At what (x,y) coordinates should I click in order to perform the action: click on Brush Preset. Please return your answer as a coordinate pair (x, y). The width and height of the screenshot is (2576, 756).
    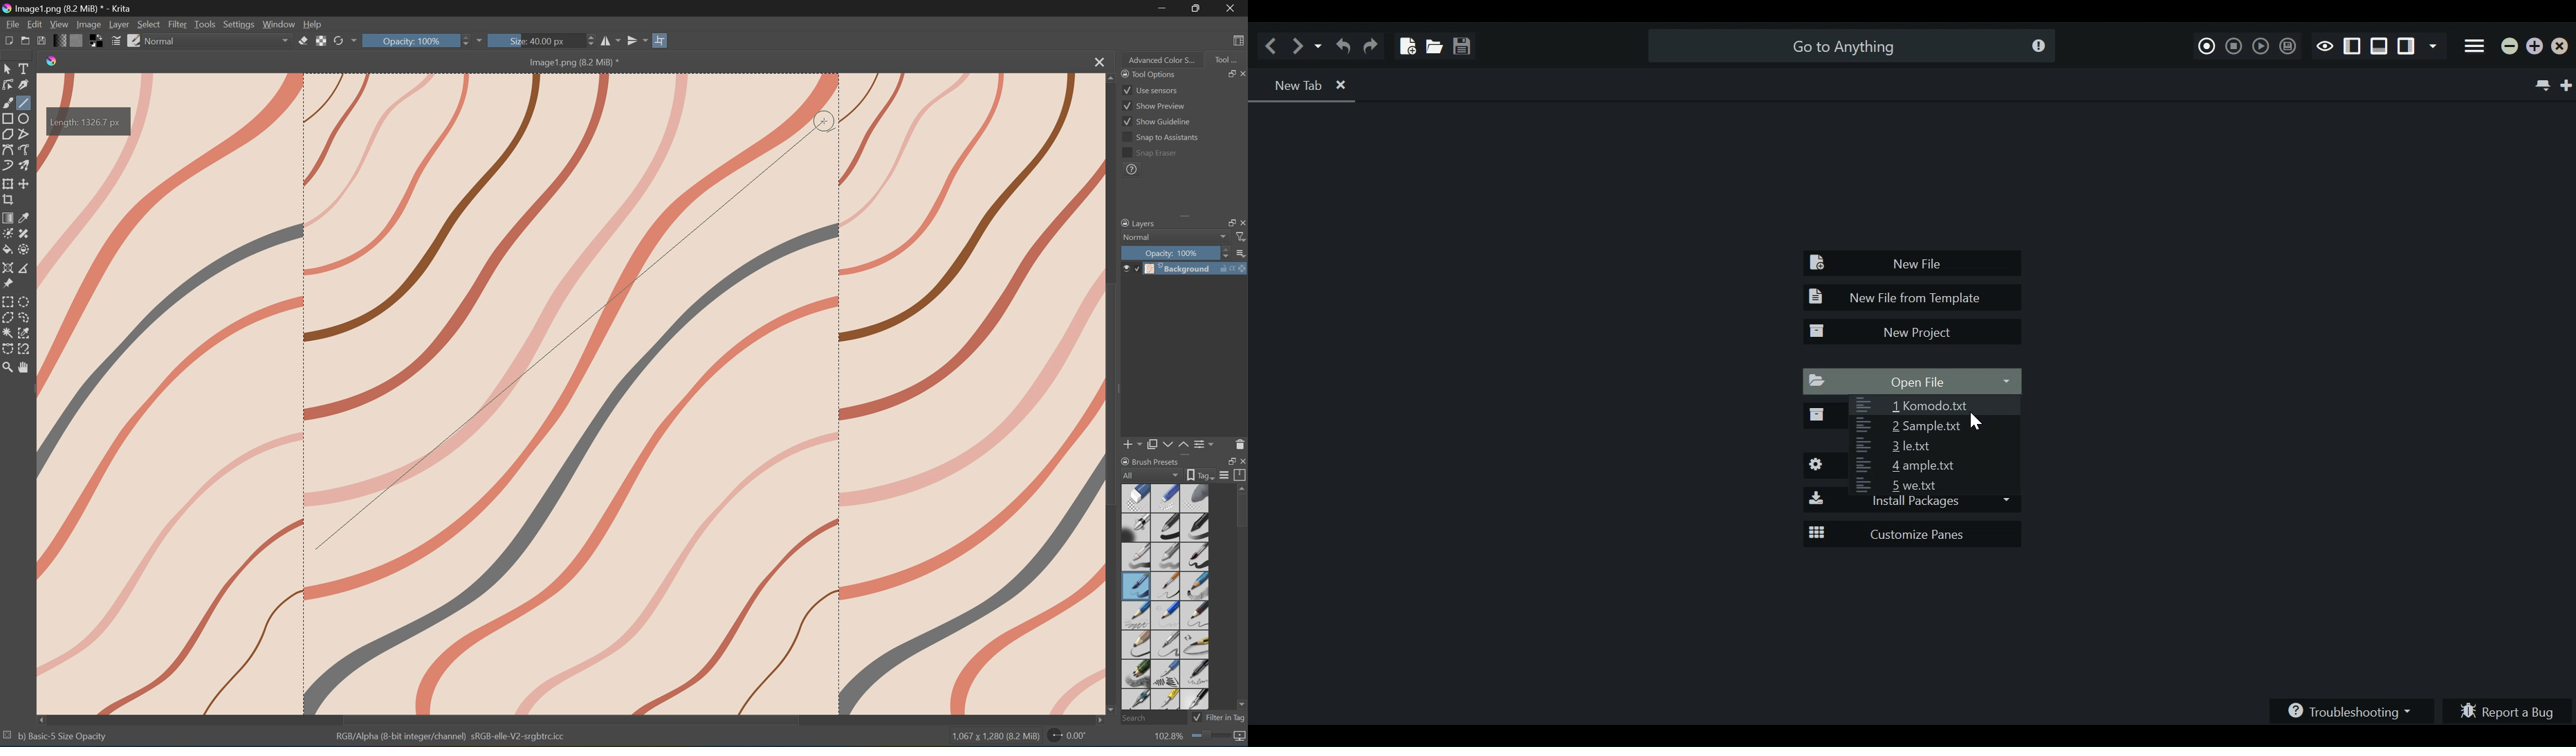
    Looking at the image, I should click on (1151, 459).